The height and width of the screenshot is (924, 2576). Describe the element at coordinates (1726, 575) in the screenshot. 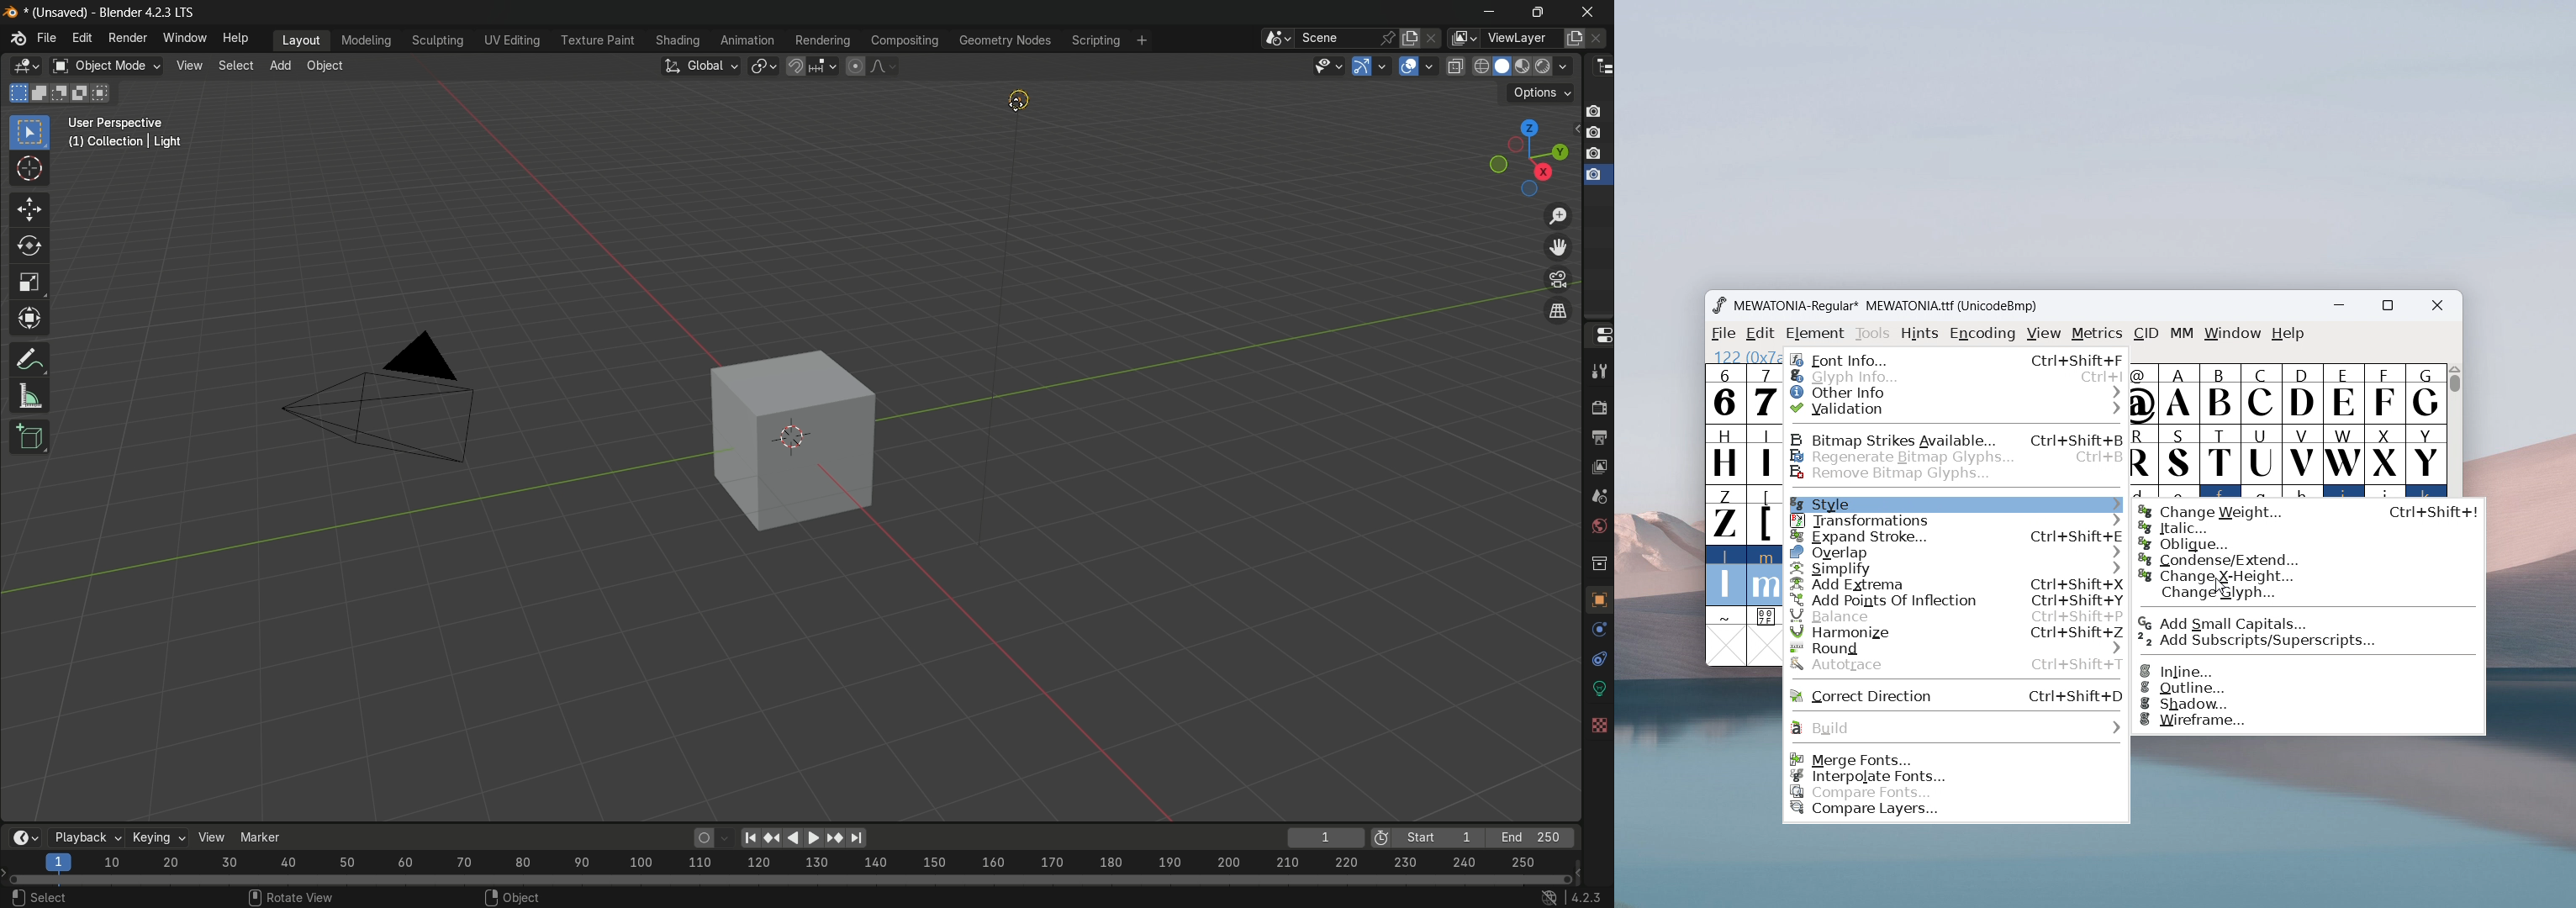

I see `l` at that location.